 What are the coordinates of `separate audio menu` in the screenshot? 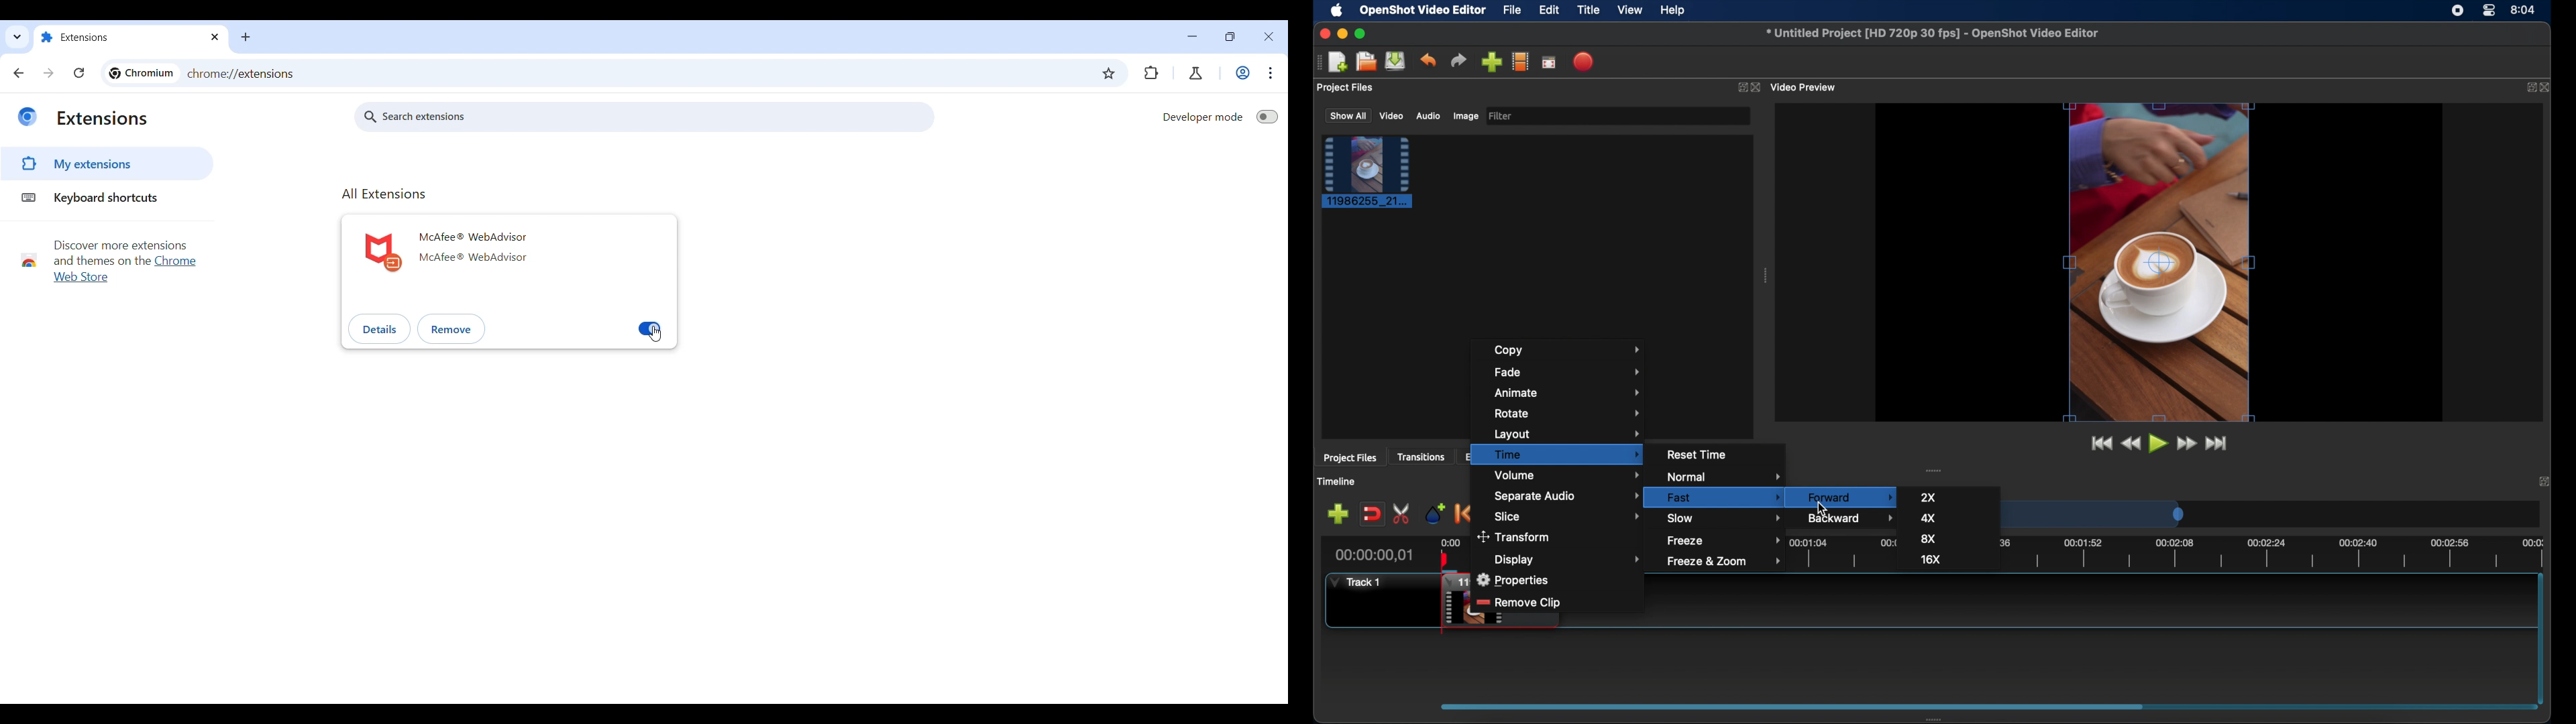 It's located at (1569, 495).